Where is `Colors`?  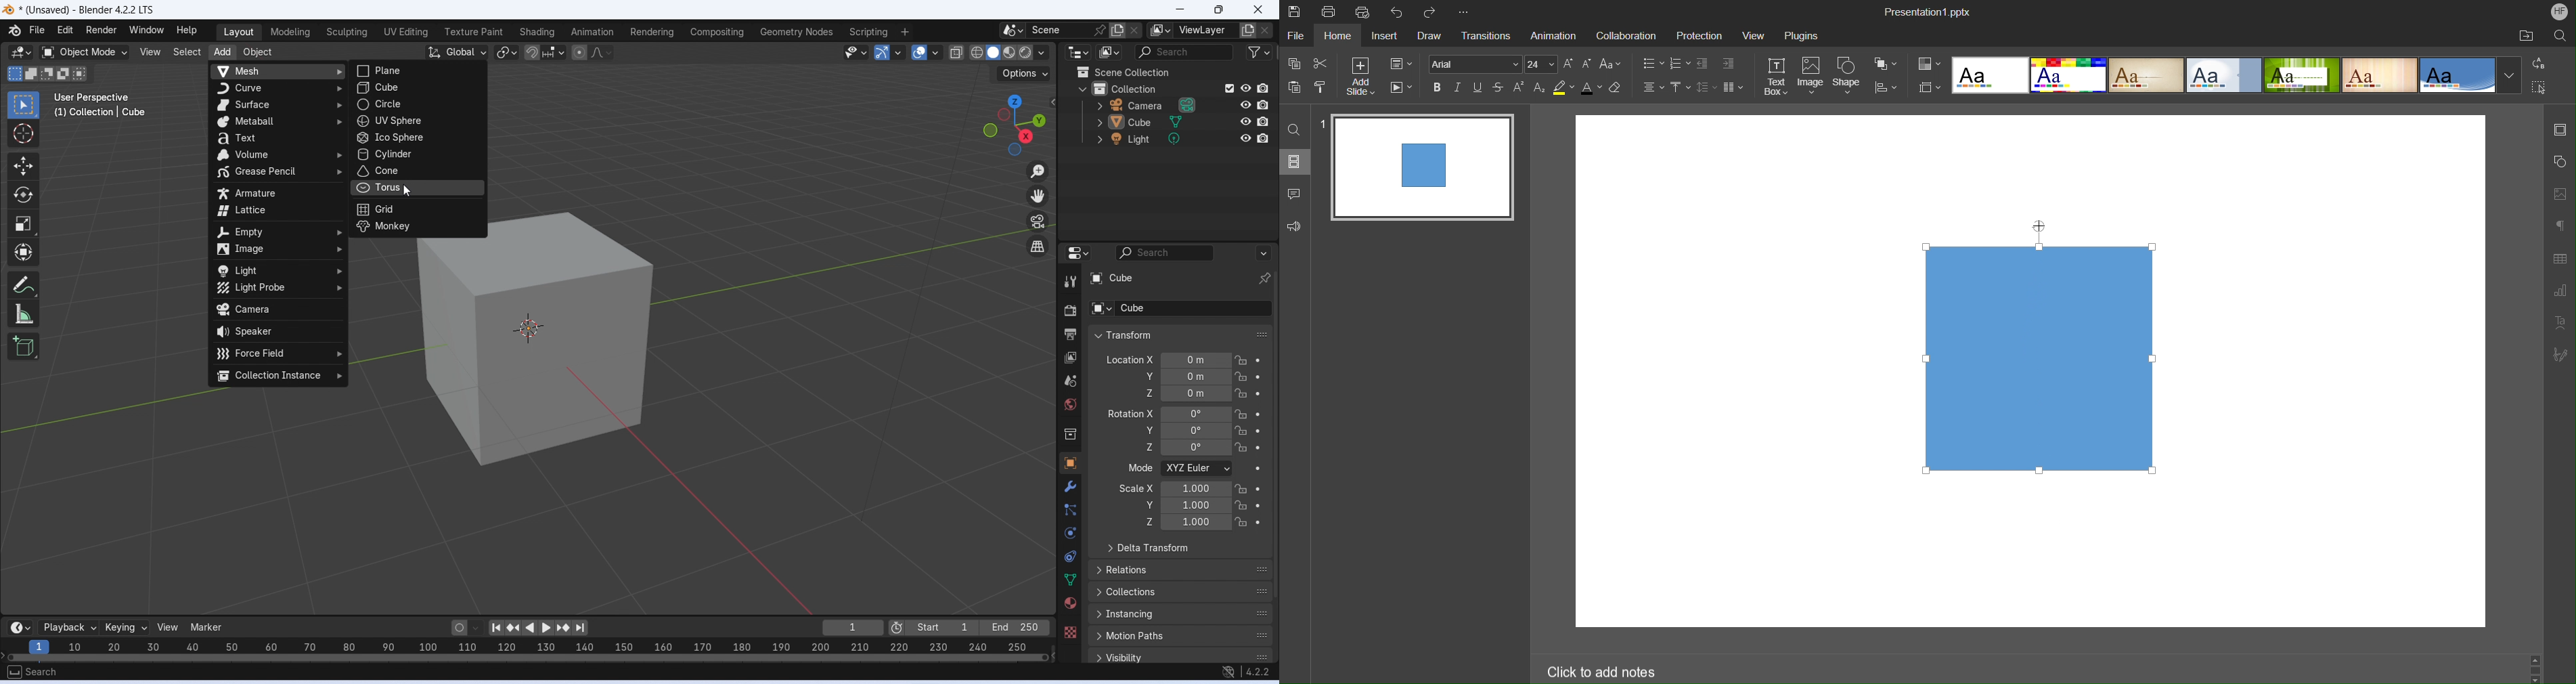 Colors is located at coordinates (1928, 63).